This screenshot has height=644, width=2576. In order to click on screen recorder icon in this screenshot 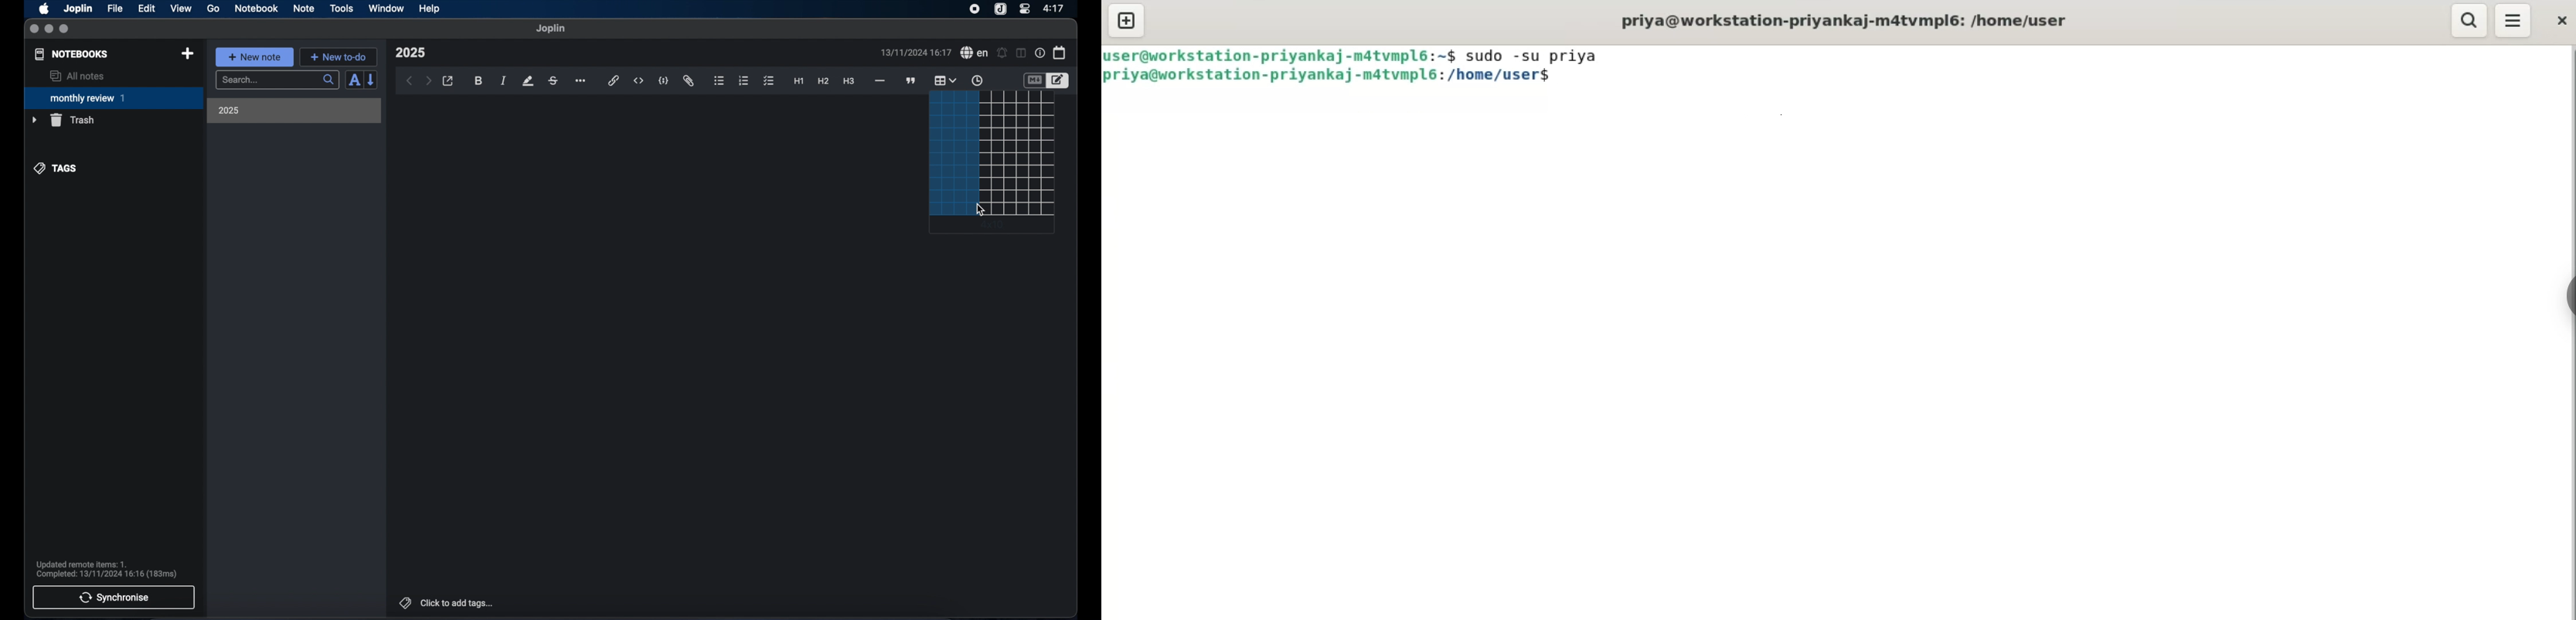, I will do `click(975, 9)`.